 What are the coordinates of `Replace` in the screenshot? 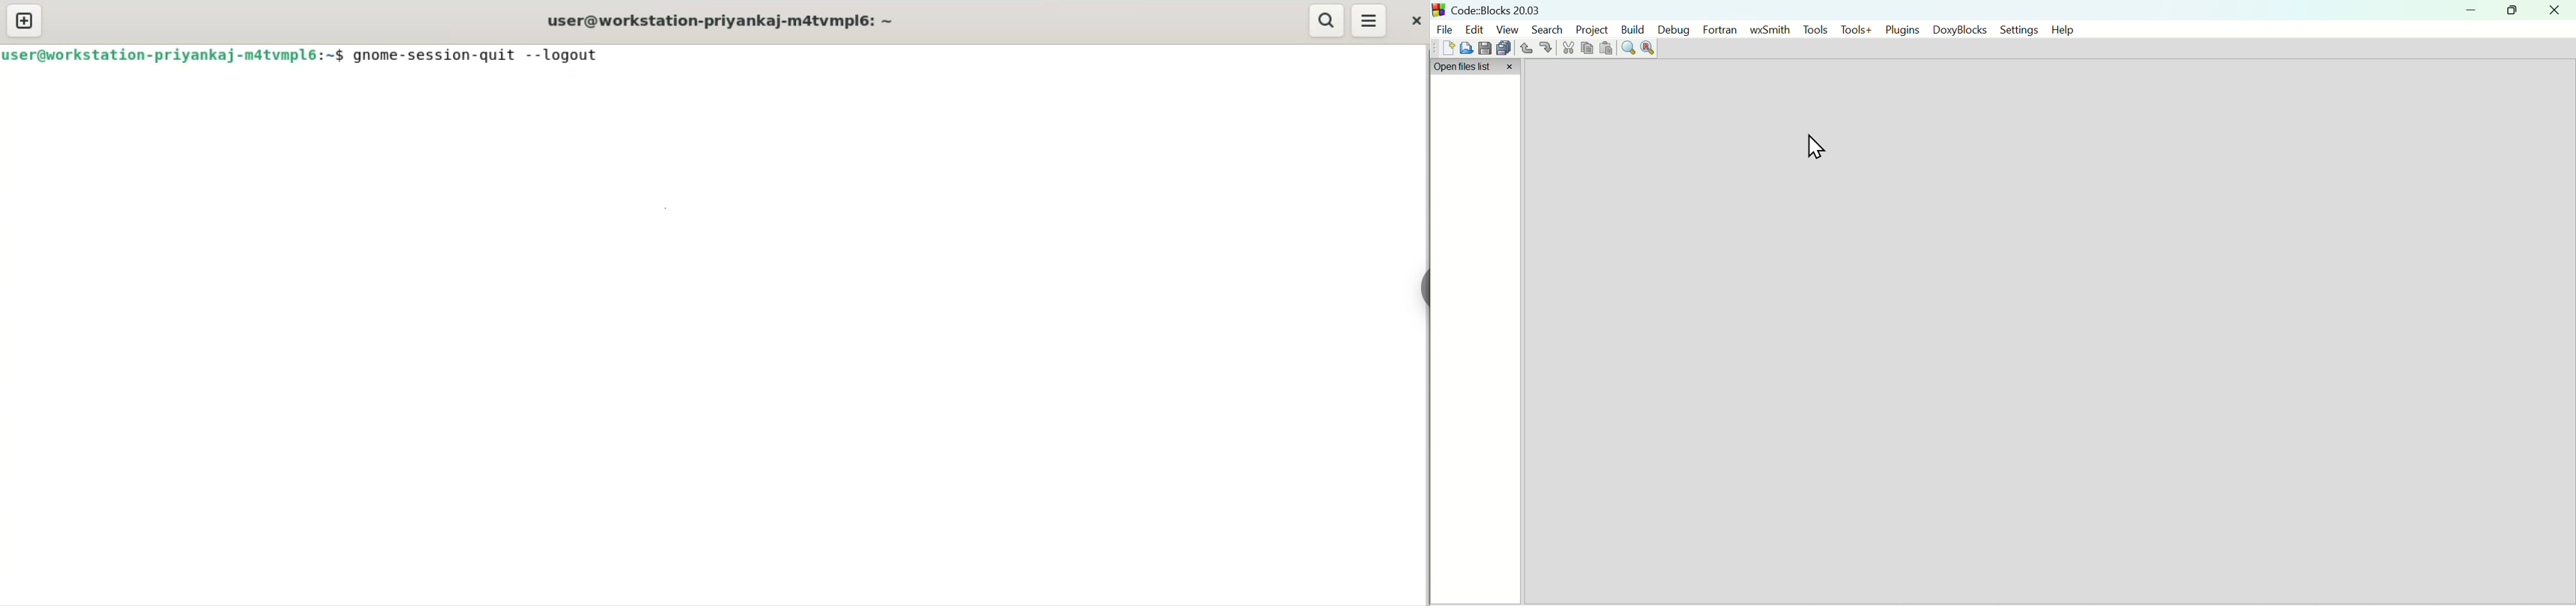 It's located at (1649, 49).